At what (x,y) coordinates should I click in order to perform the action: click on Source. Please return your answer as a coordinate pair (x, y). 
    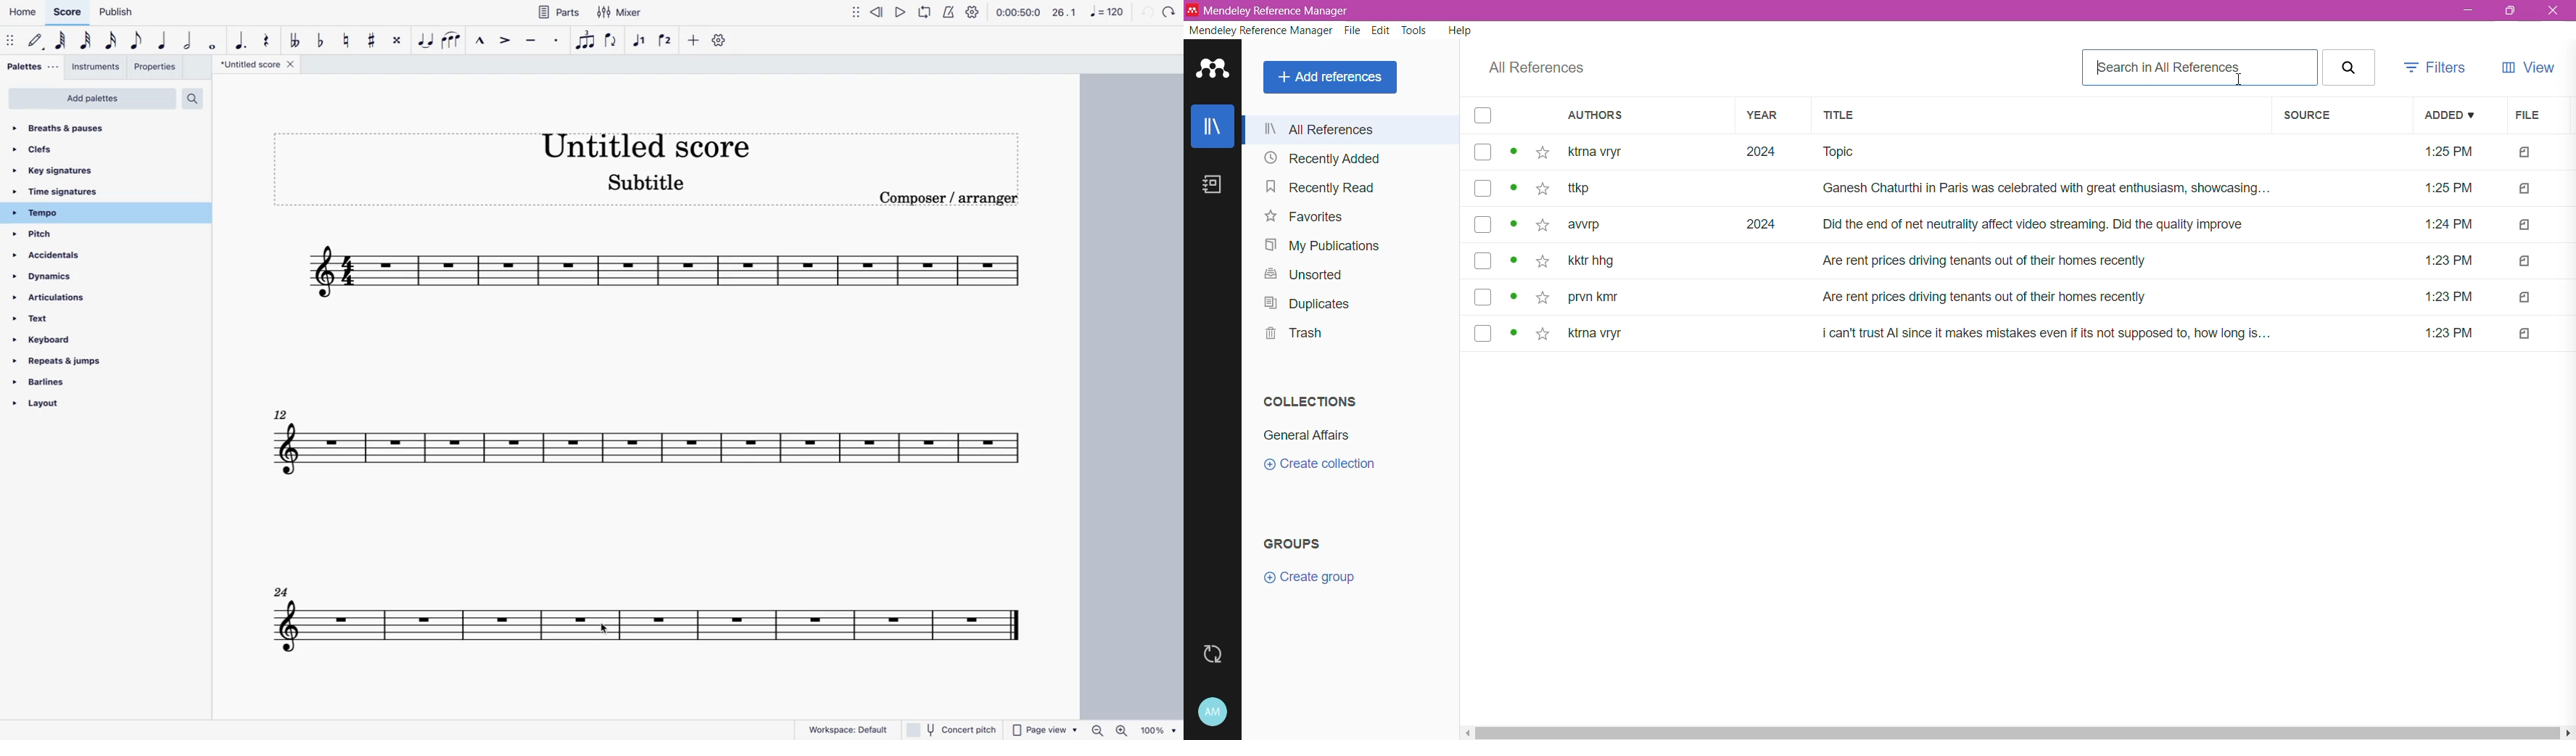
    Looking at the image, I should click on (2339, 116).